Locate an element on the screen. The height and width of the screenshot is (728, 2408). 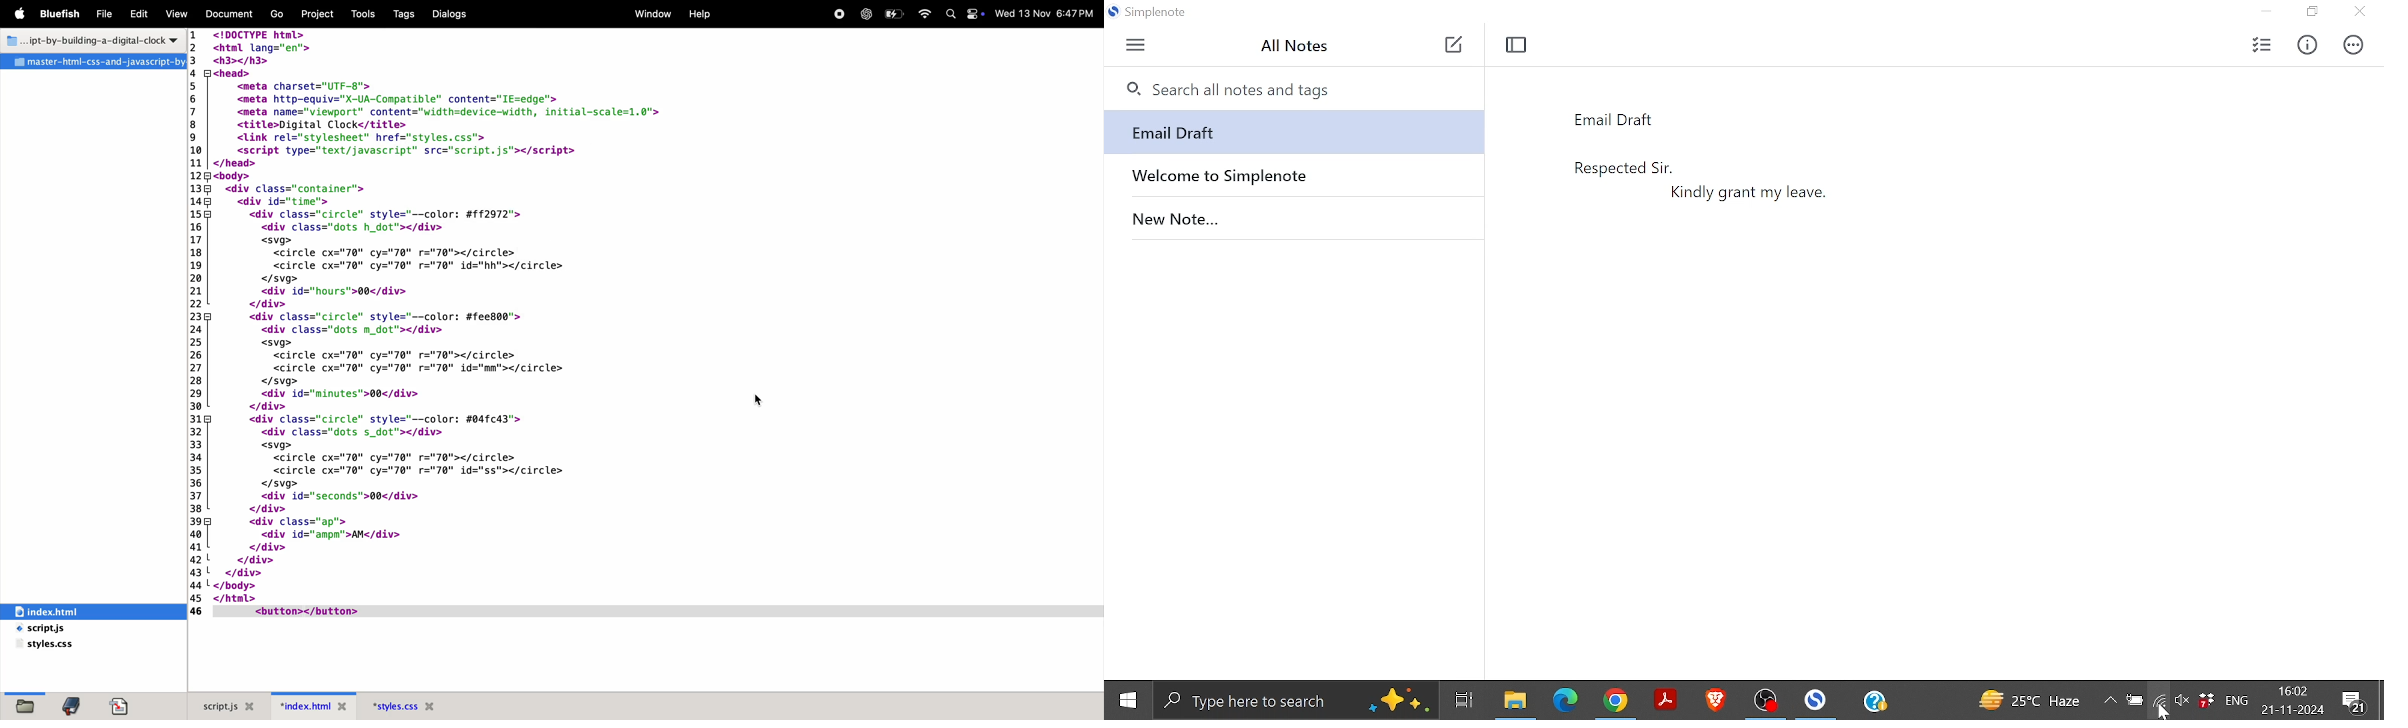
Info is located at coordinates (2306, 46).